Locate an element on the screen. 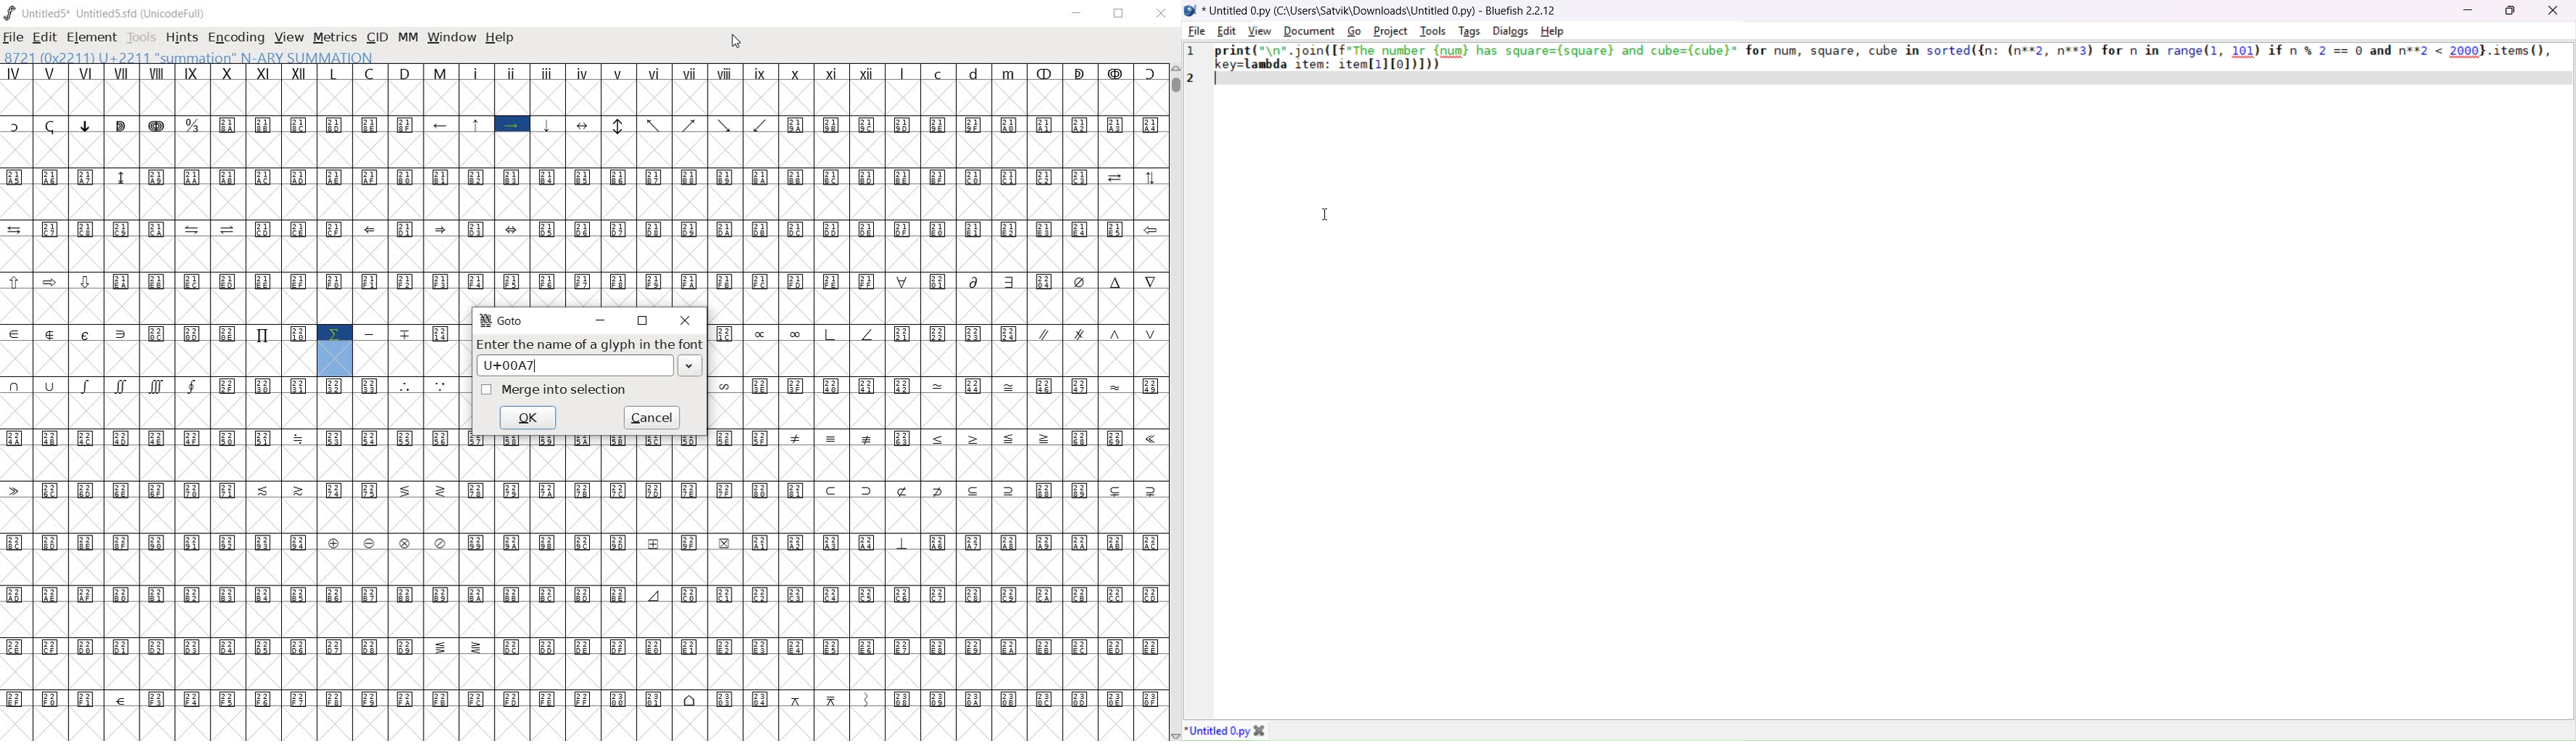   is located at coordinates (935, 437).